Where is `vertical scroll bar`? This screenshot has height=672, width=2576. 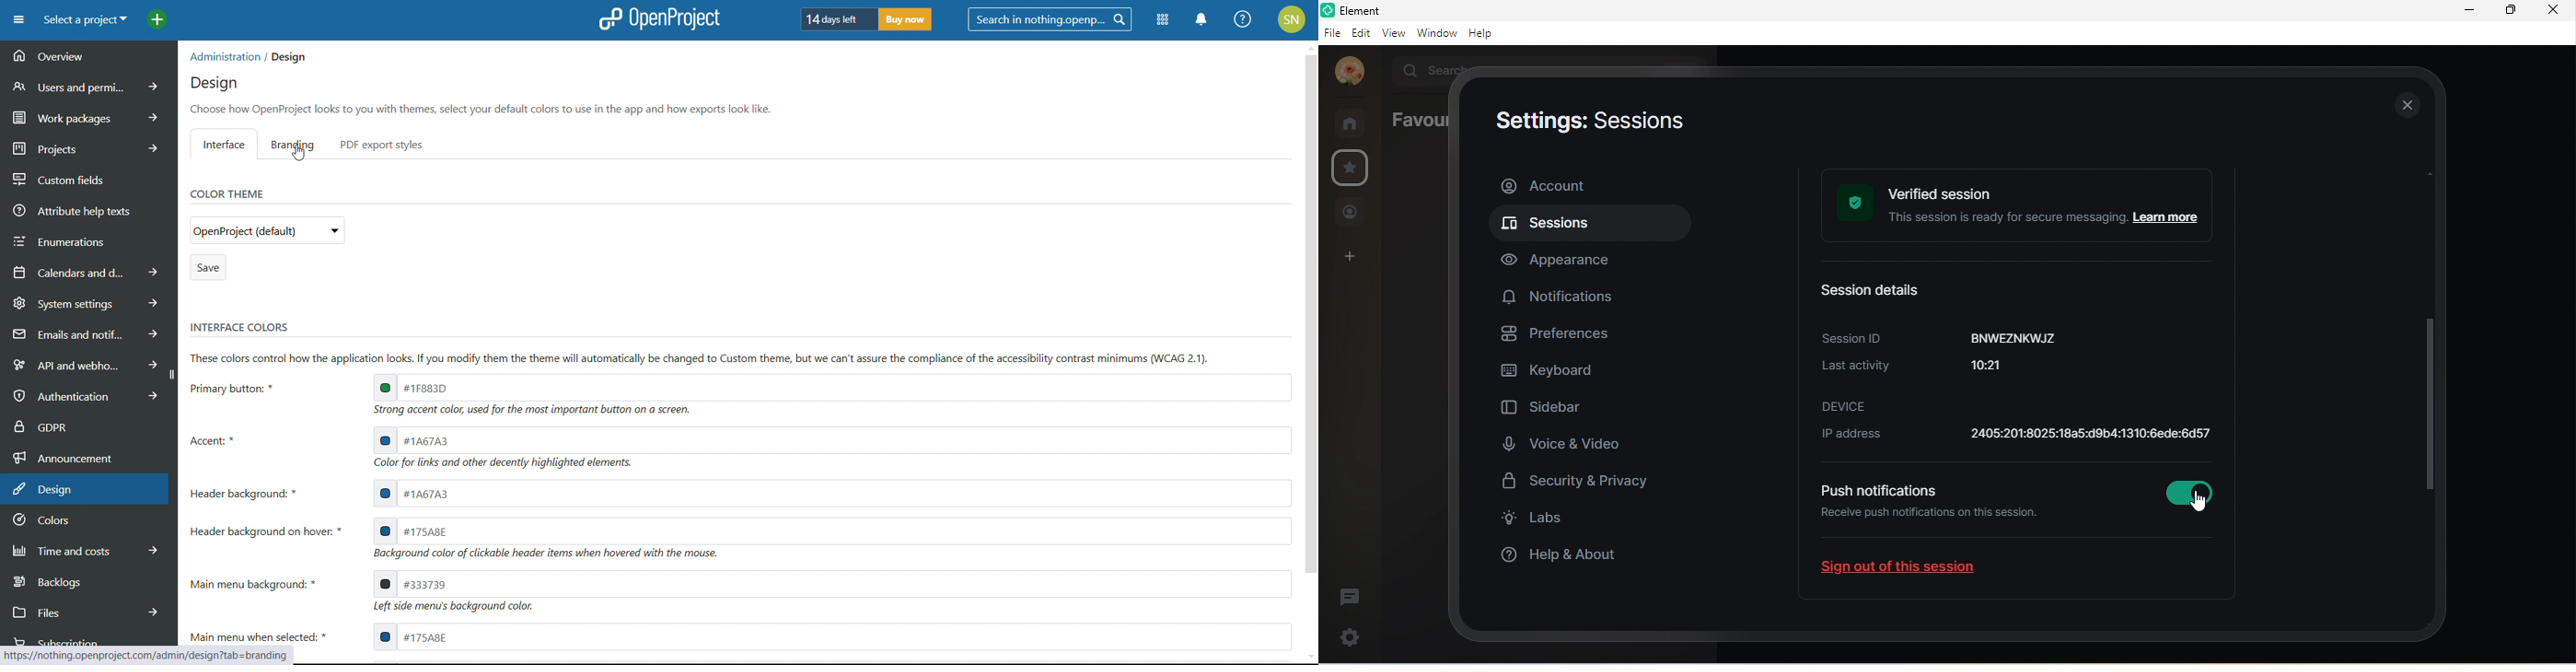
vertical scroll bar is located at coordinates (2435, 354).